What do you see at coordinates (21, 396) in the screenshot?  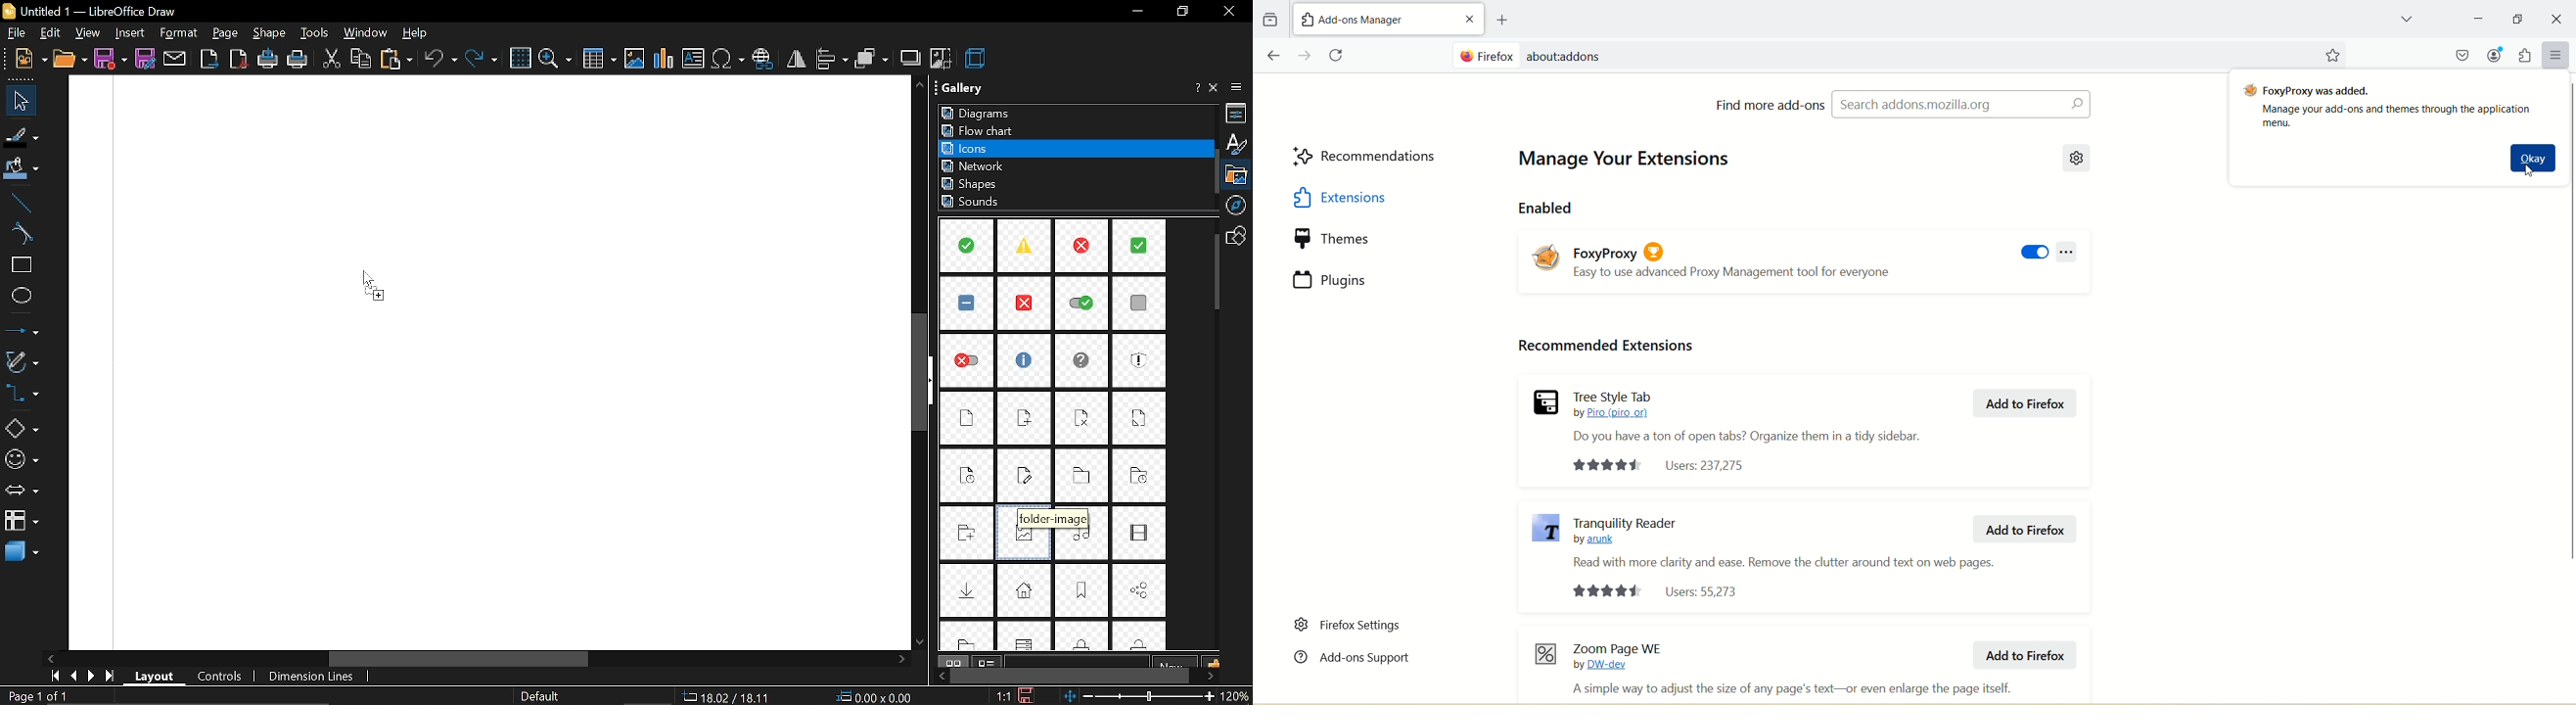 I see `connector` at bounding box center [21, 396].